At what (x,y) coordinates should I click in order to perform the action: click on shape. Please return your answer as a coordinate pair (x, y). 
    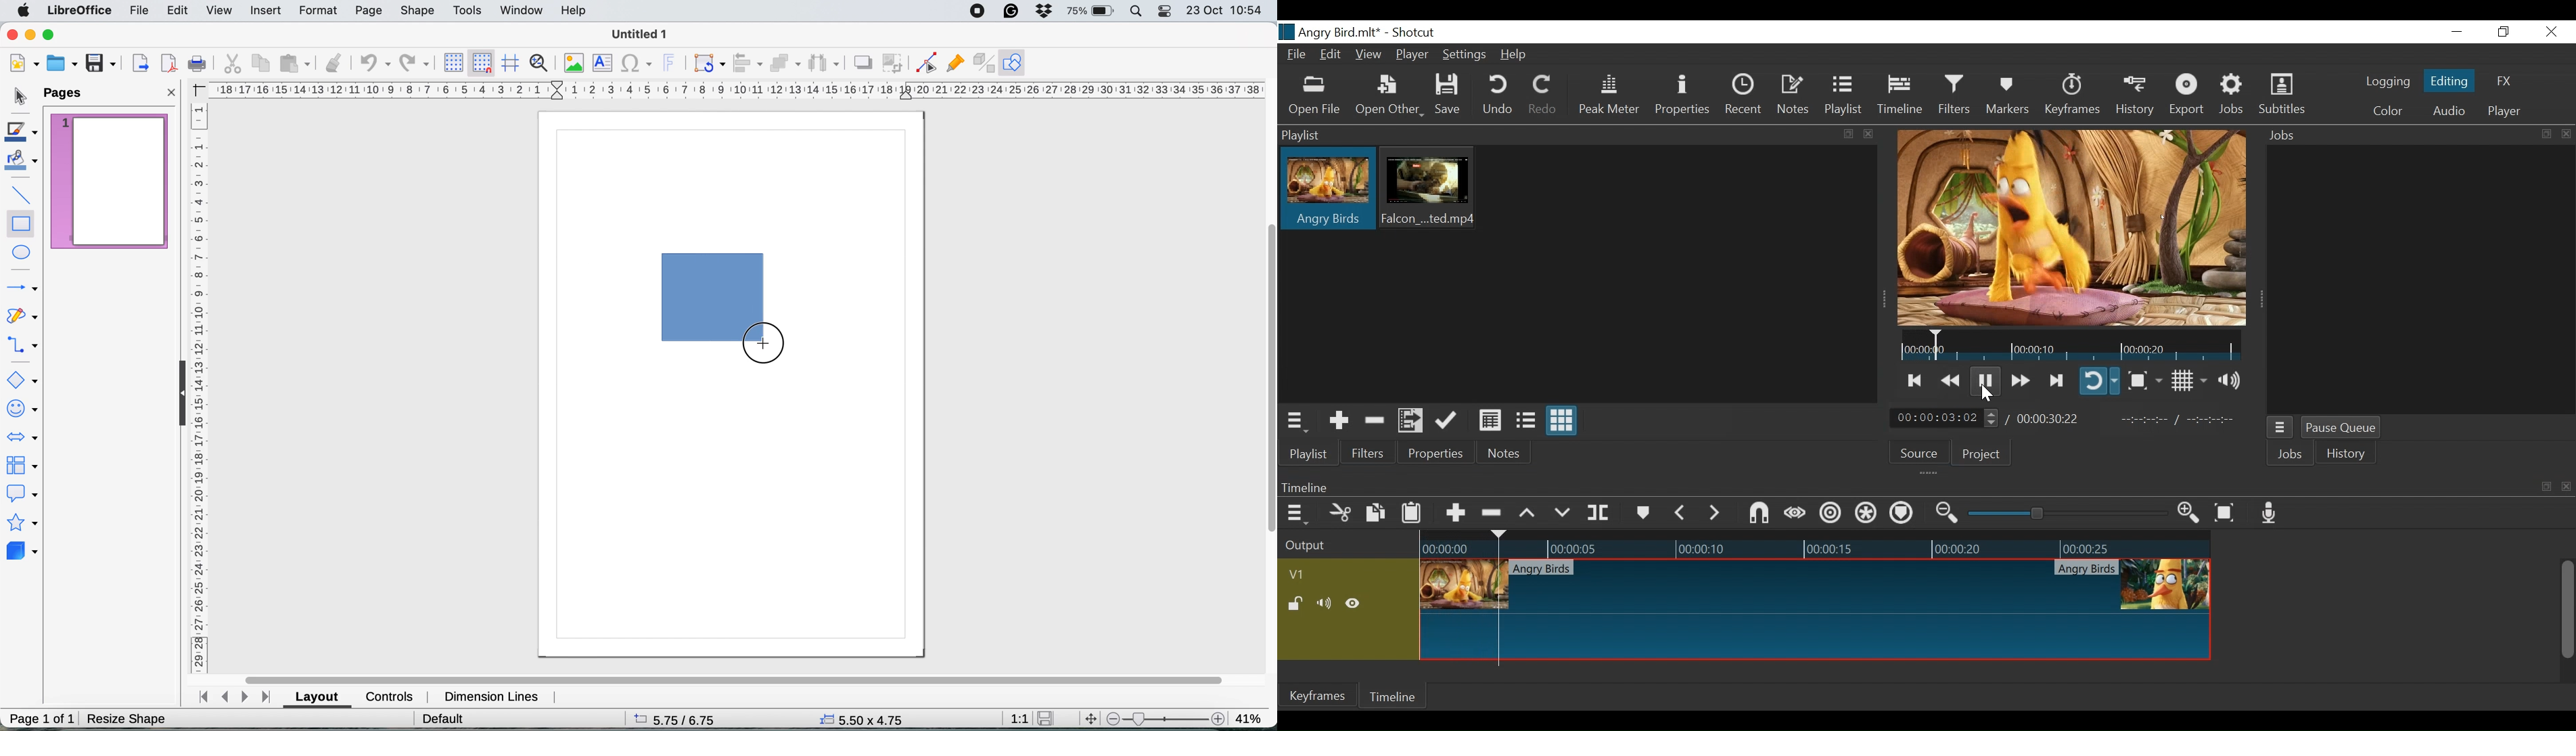
    Looking at the image, I should click on (419, 11).